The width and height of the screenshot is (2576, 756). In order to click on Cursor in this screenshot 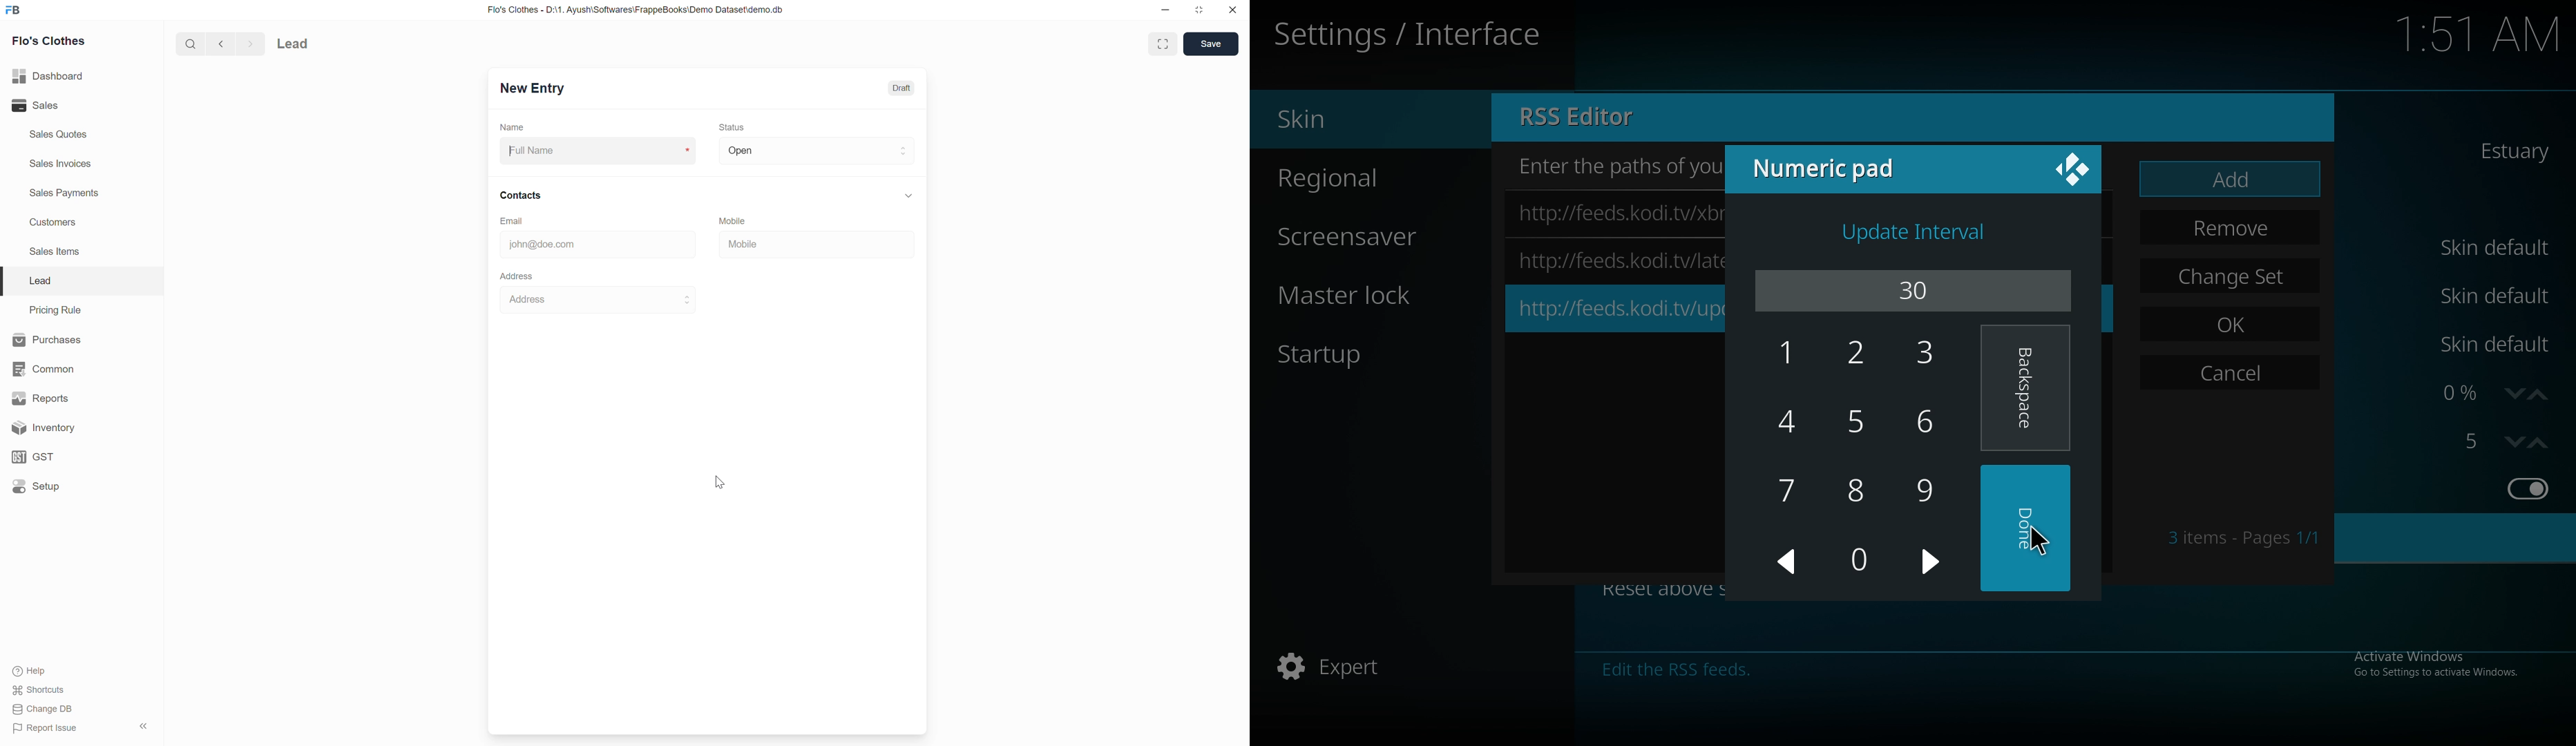, I will do `click(720, 483)`.